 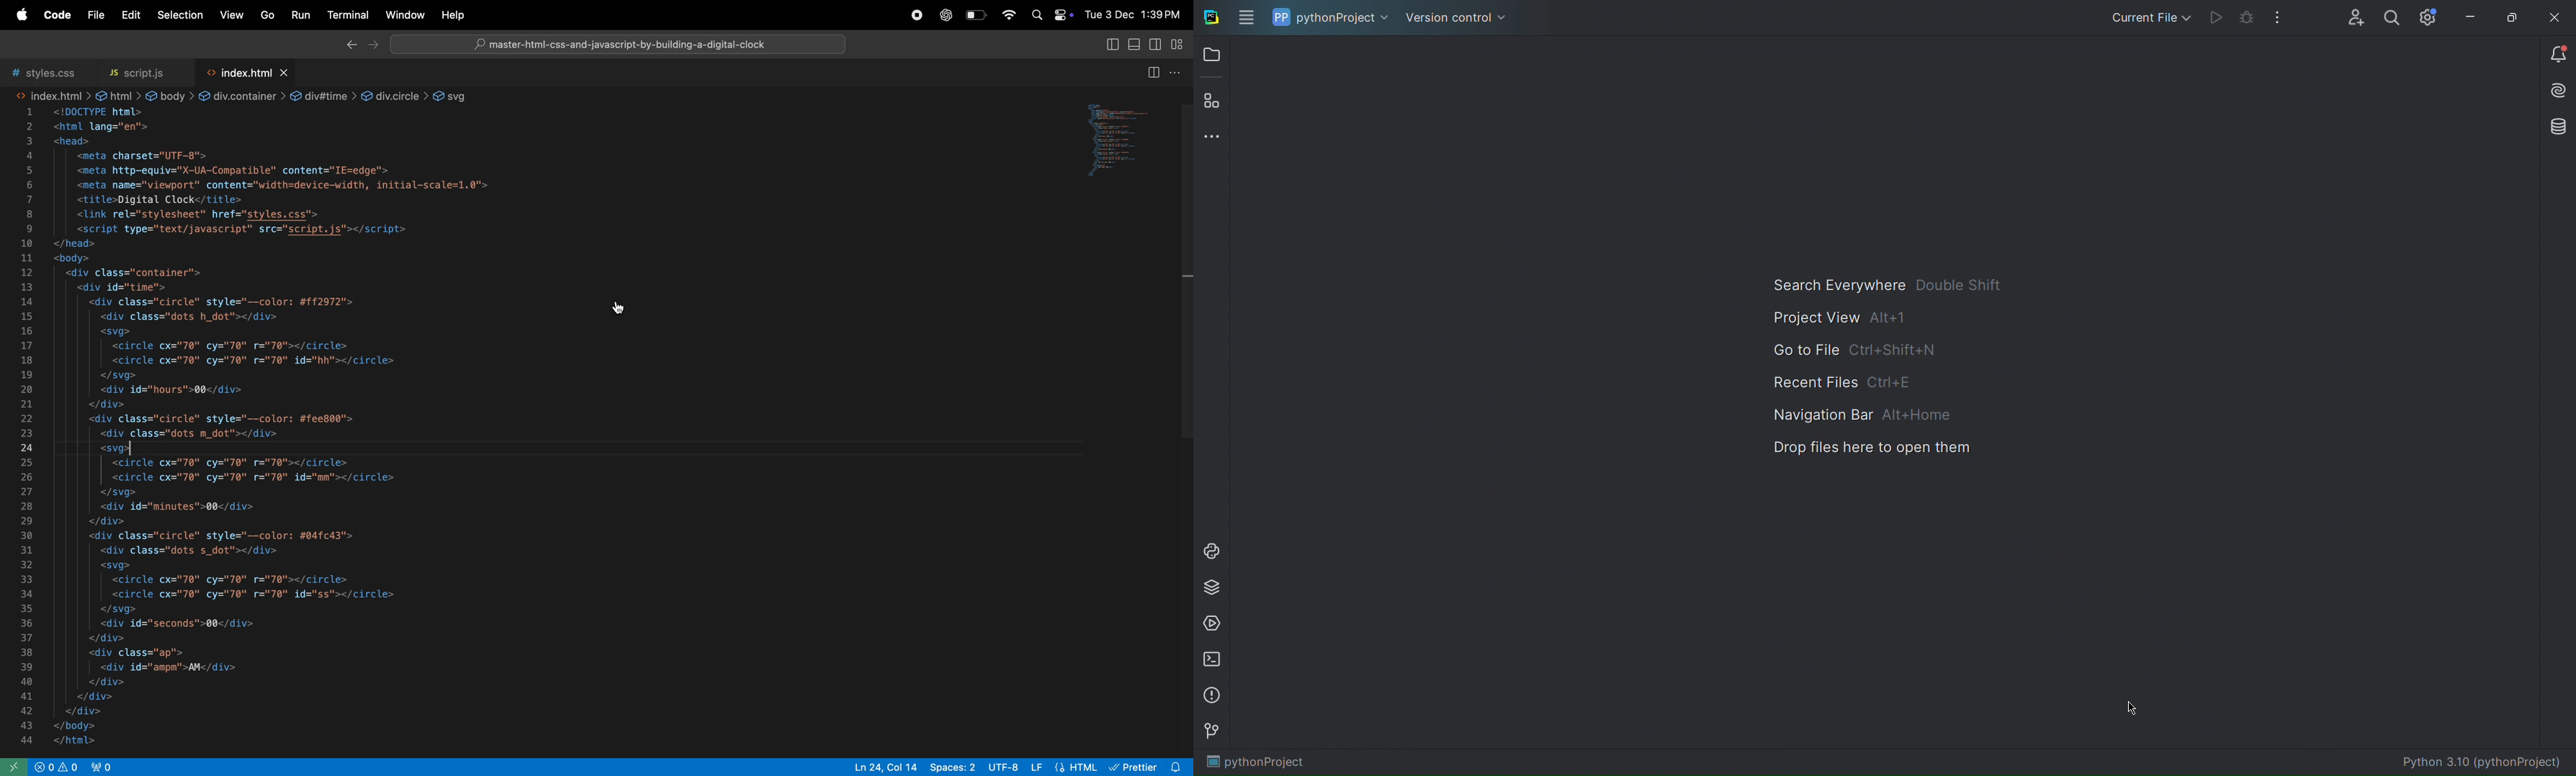 I want to click on Check Bugs, so click(x=2248, y=16).